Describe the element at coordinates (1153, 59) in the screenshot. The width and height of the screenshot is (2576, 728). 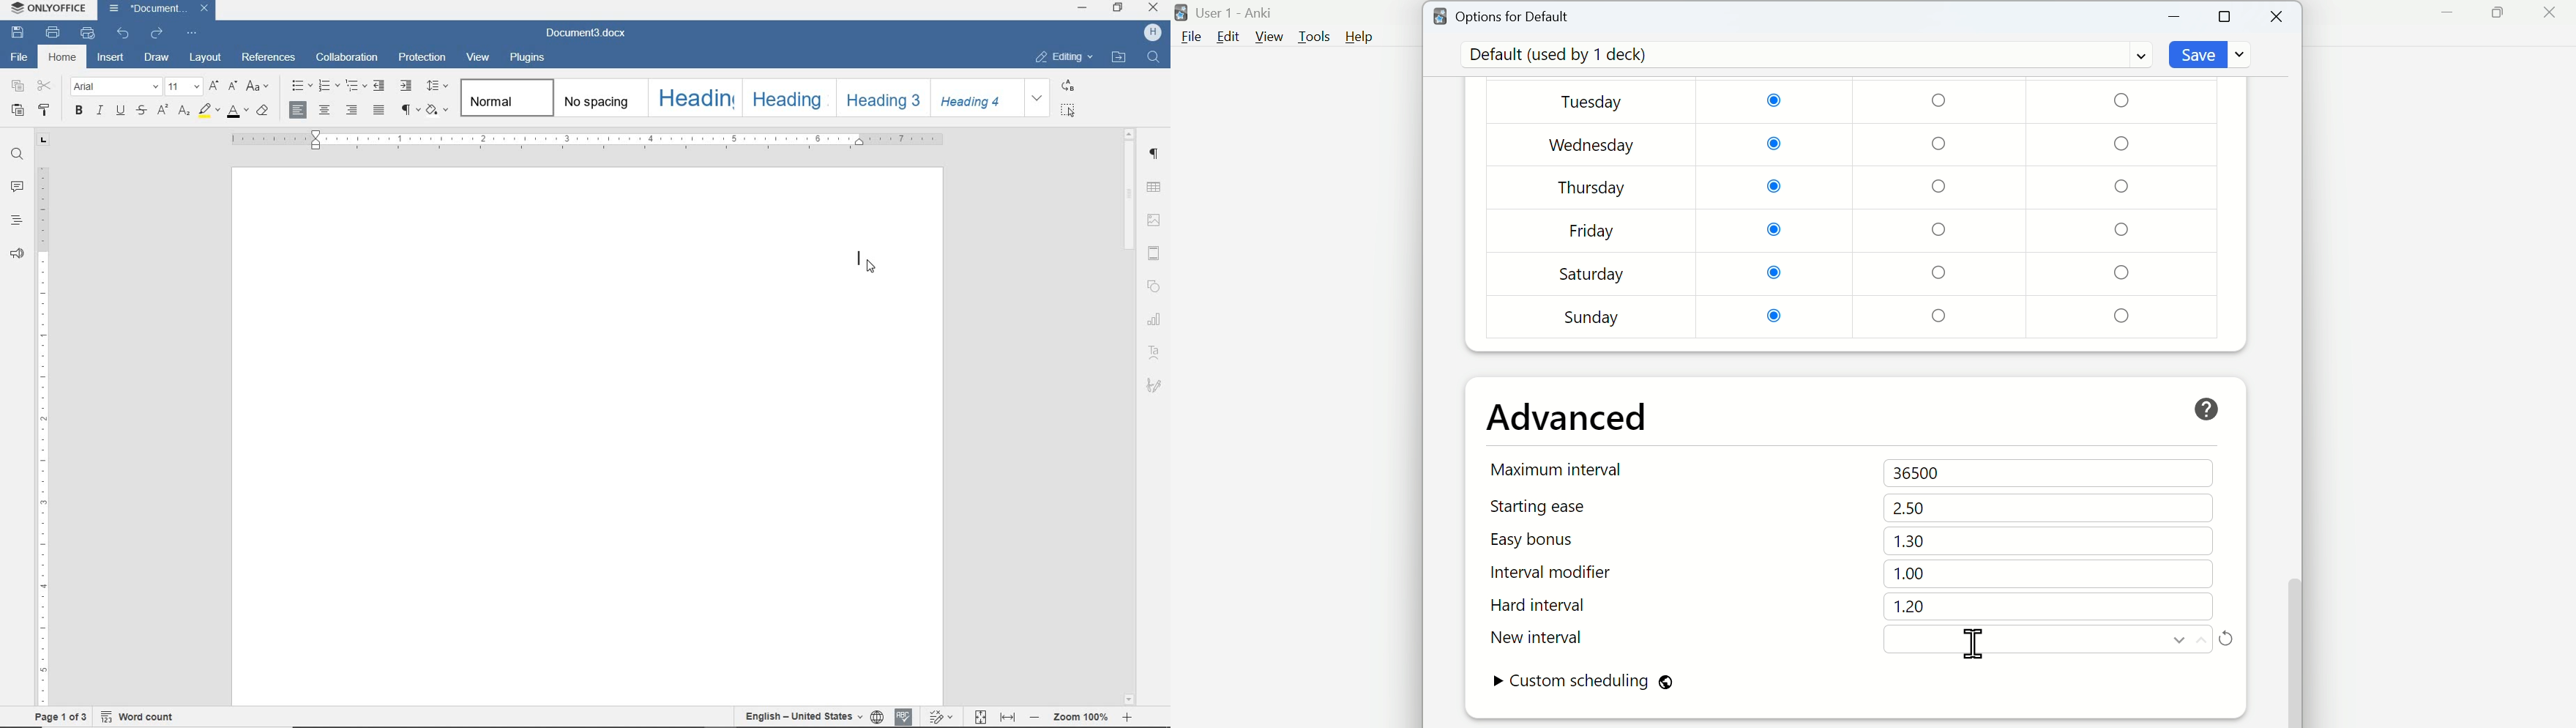
I see `FIND` at that location.